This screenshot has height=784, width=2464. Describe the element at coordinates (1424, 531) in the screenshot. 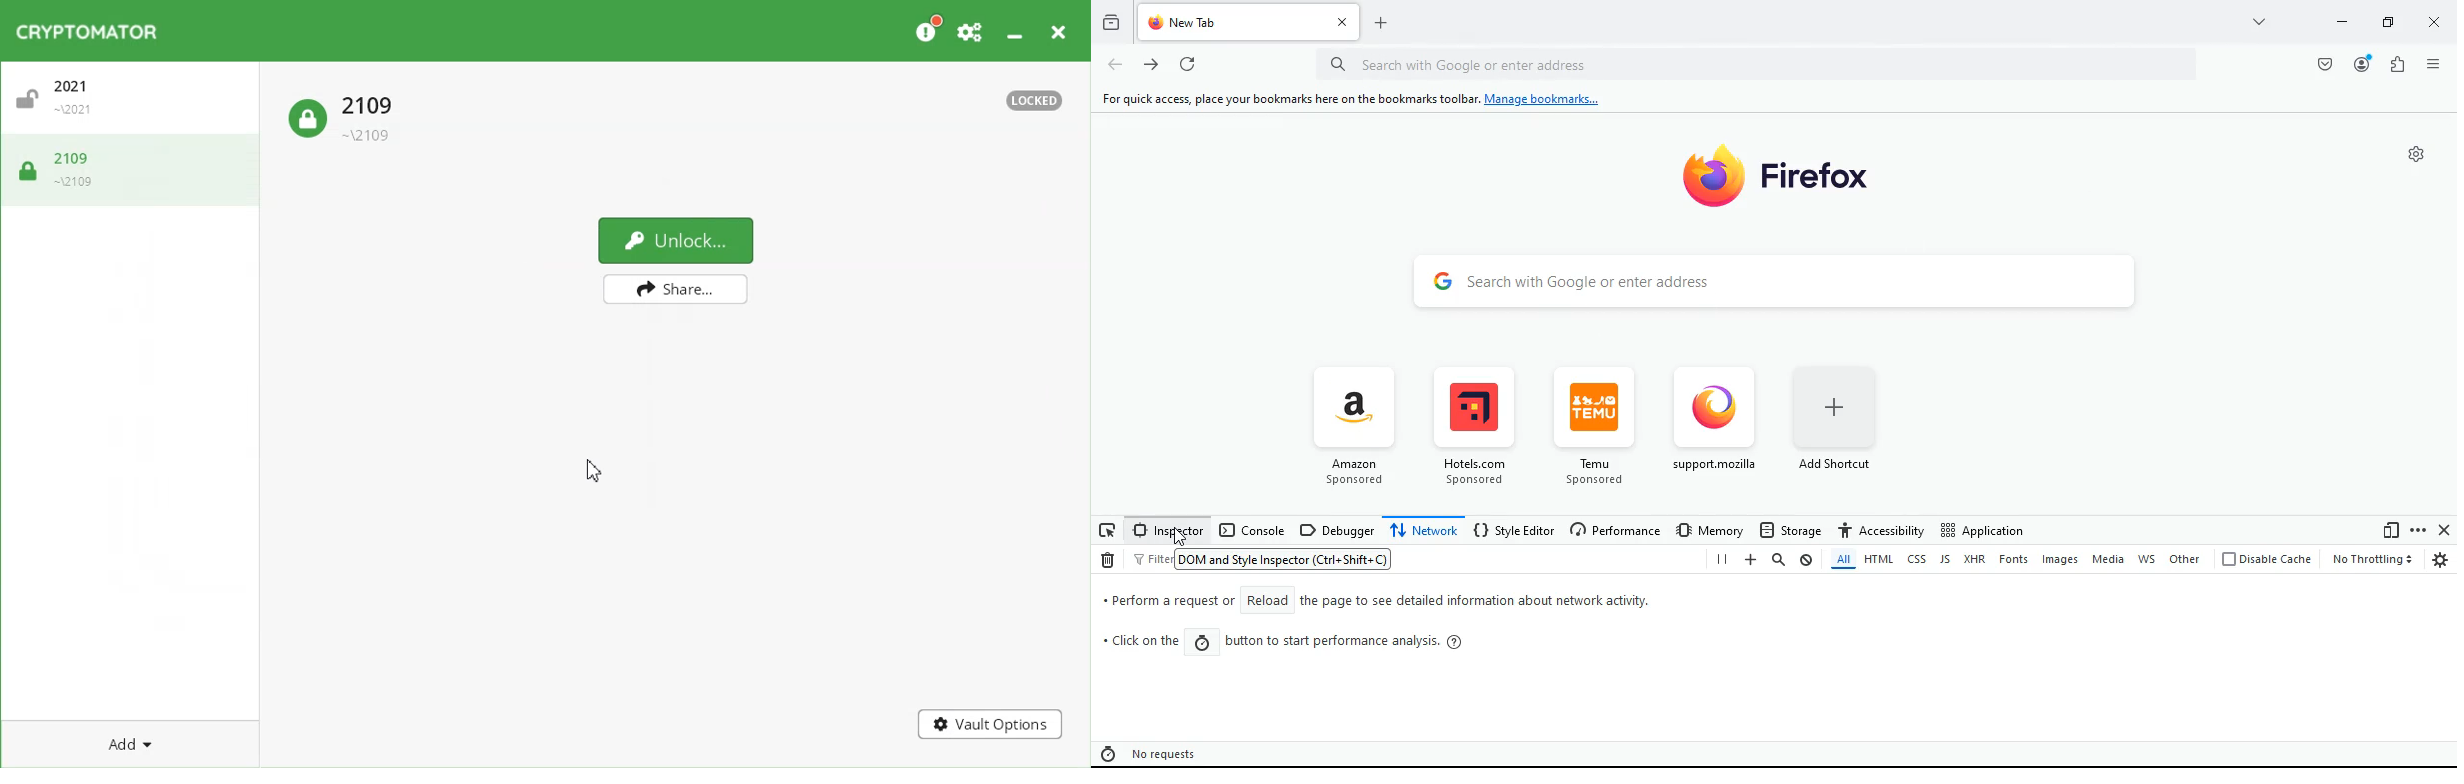

I see `network` at that location.